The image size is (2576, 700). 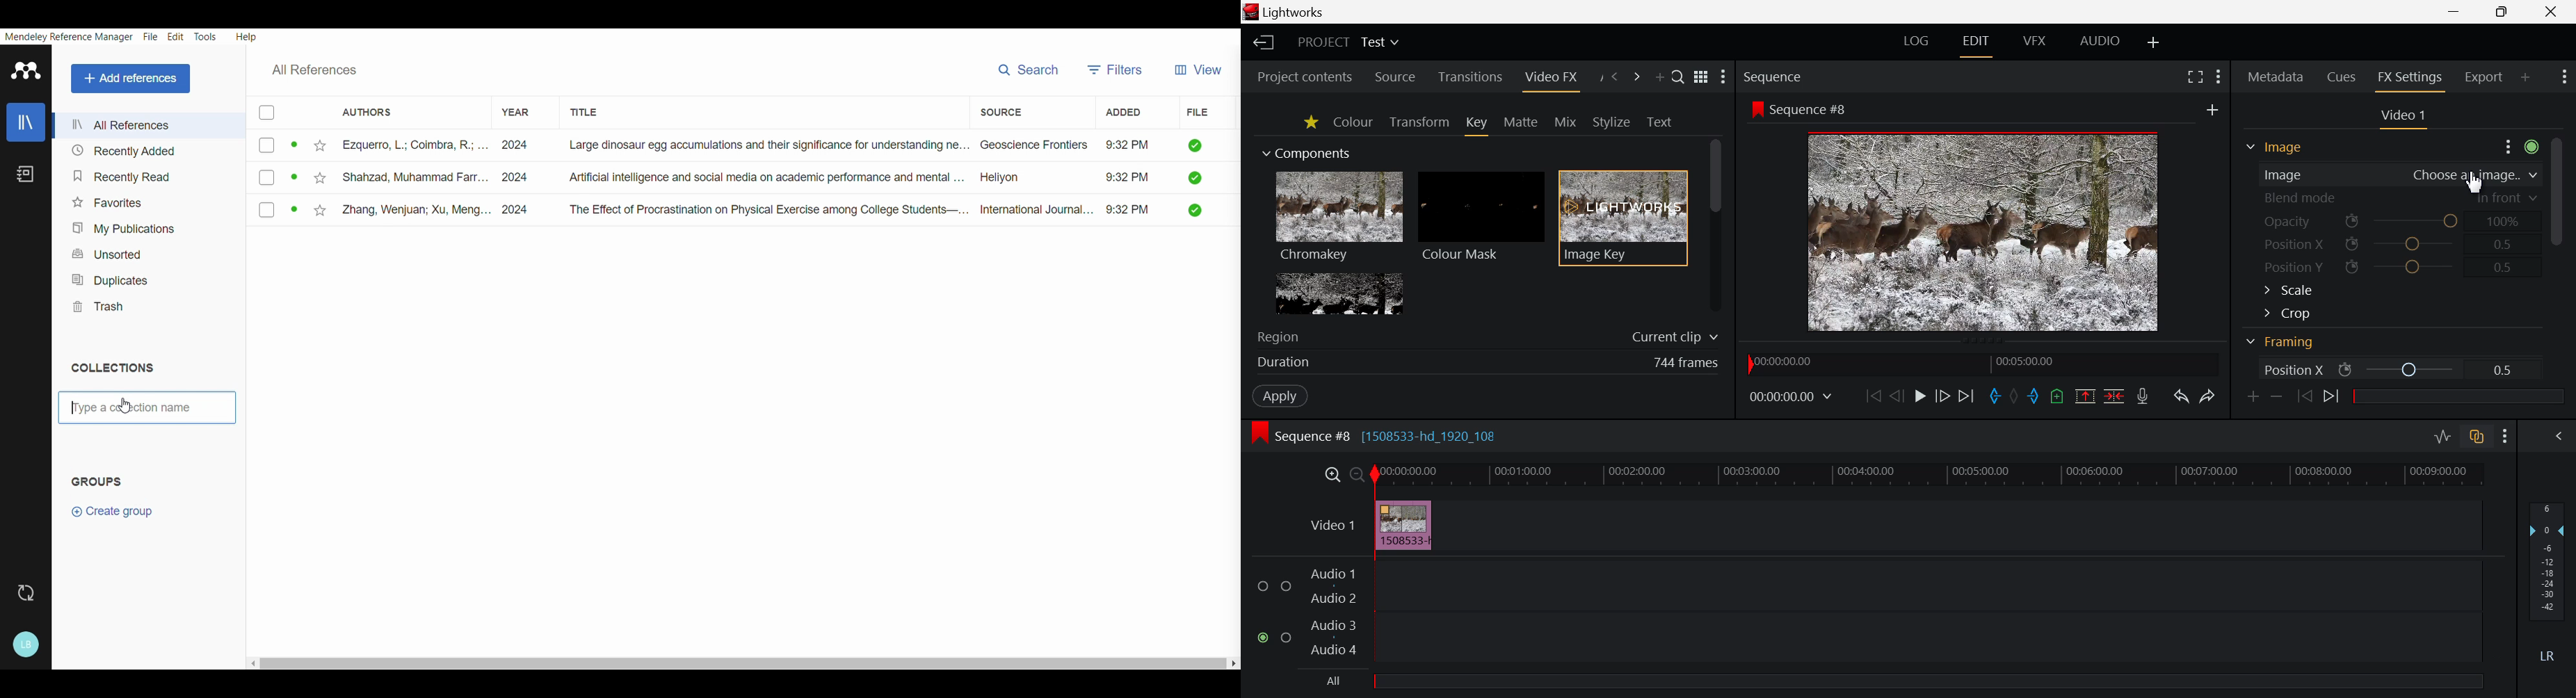 What do you see at coordinates (887, 210) in the screenshot?
I see `The Effect of Procrastination on Physical Exercise among College Students—... International Journal... 9:32 PM []` at bounding box center [887, 210].